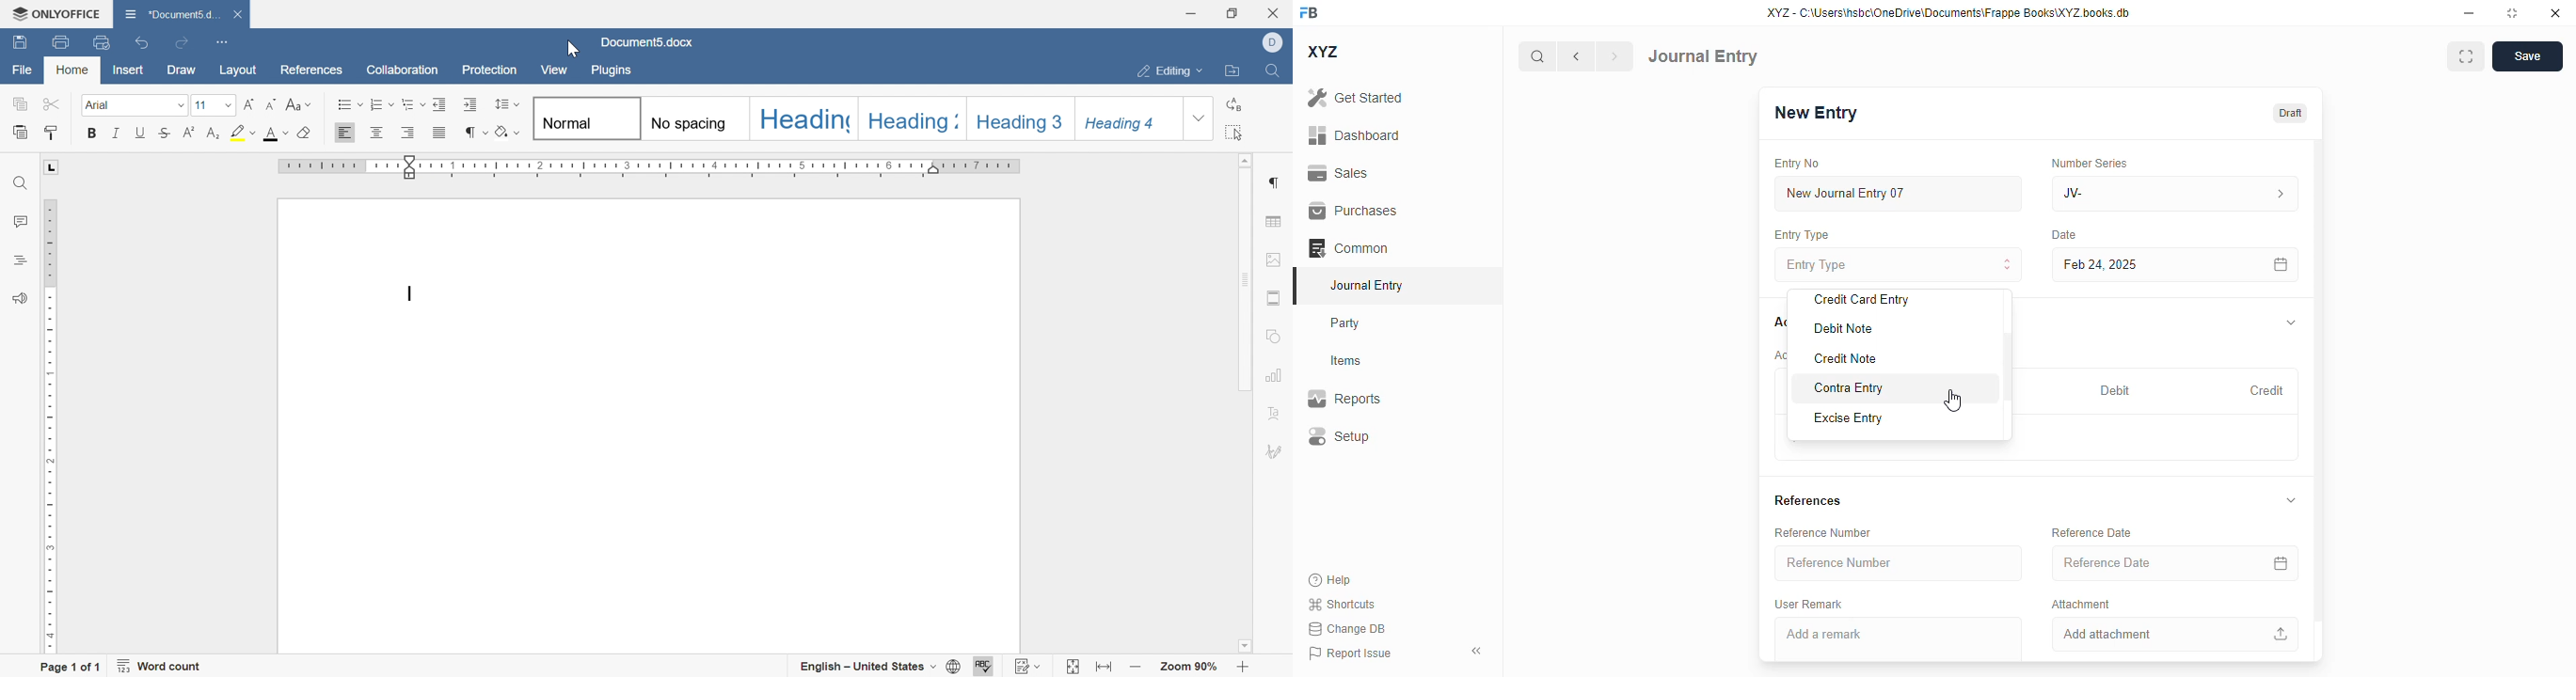 The image size is (2576, 700). I want to click on excise entry, so click(1848, 416).